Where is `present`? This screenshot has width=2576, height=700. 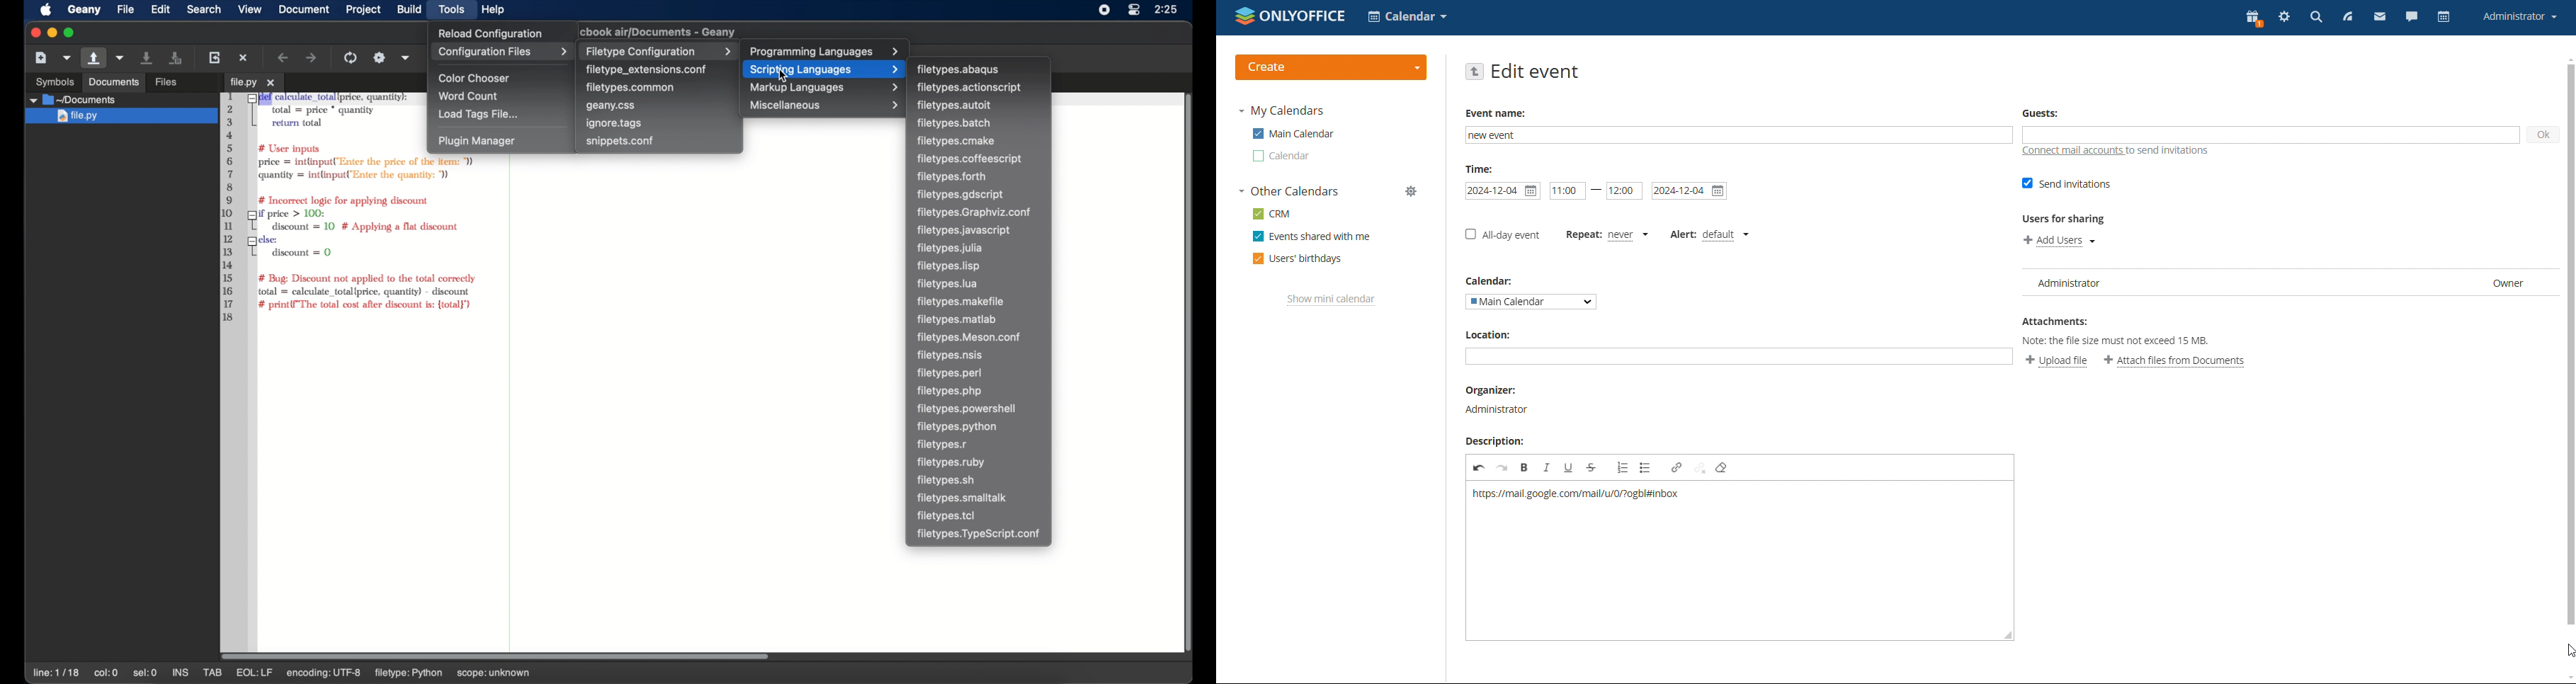 present is located at coordinates (2253, 18).